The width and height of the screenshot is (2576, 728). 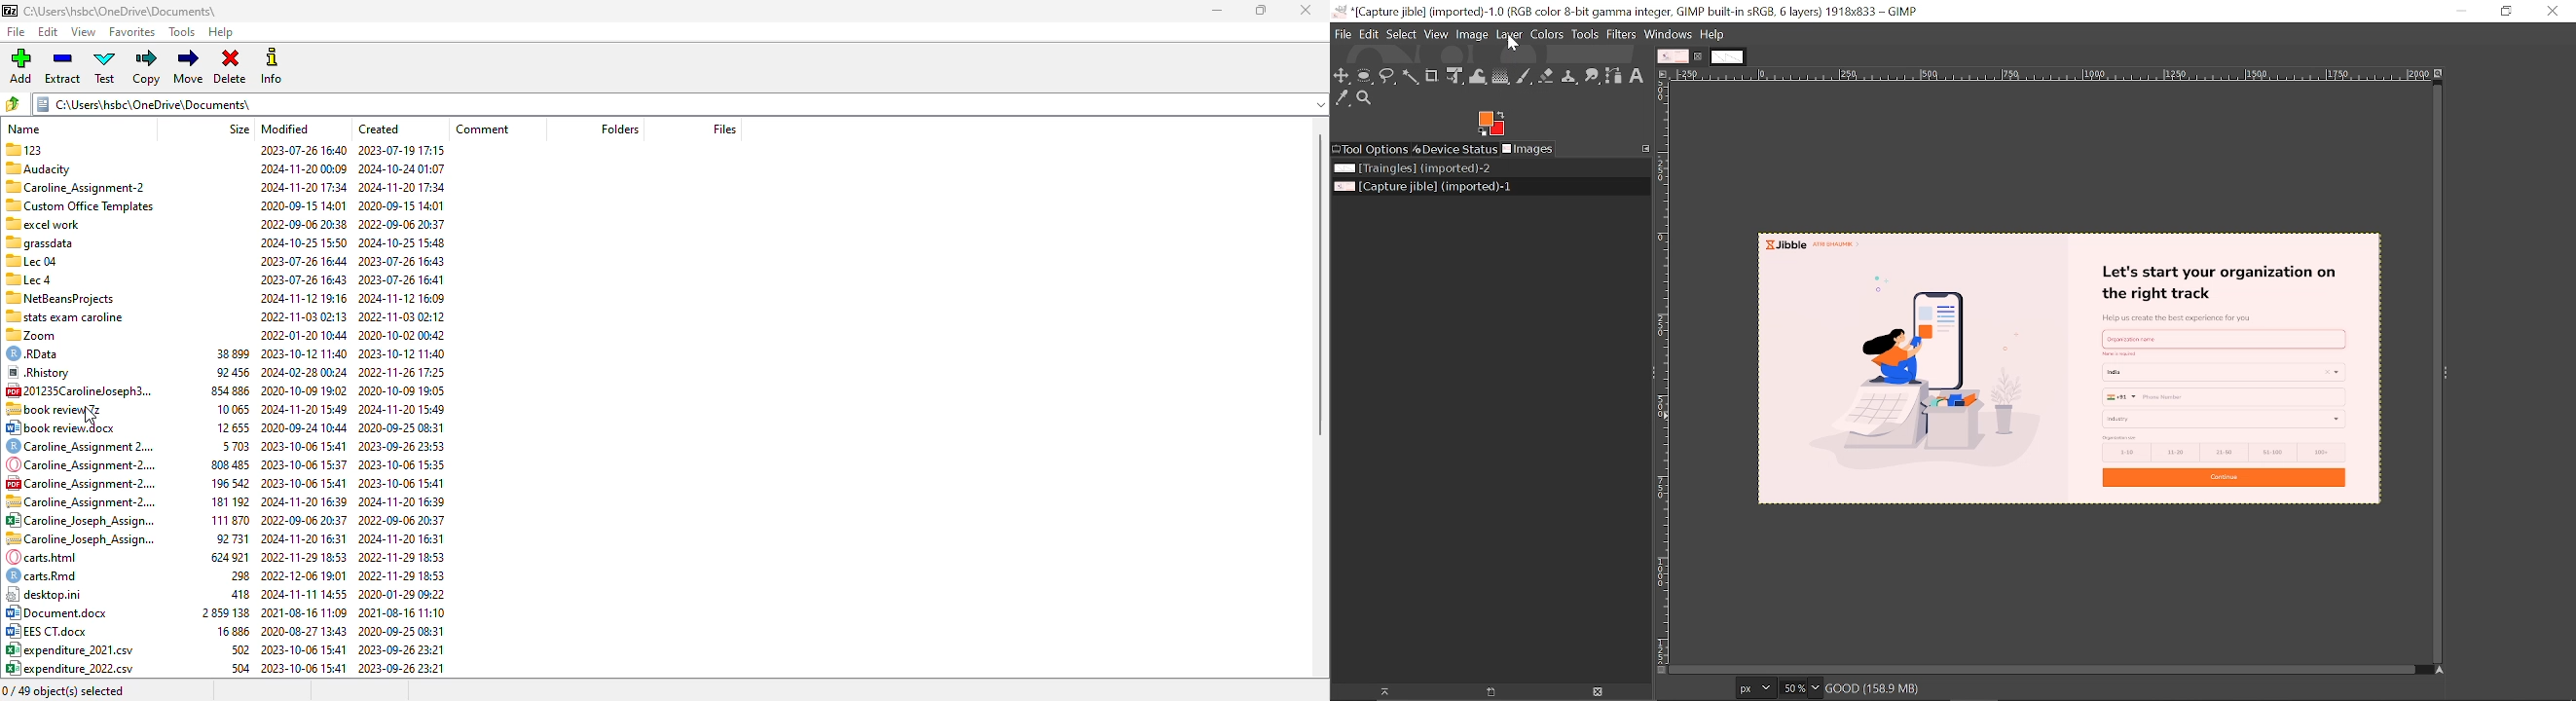 I want to click on Layer, so click(x=1510, y=34).